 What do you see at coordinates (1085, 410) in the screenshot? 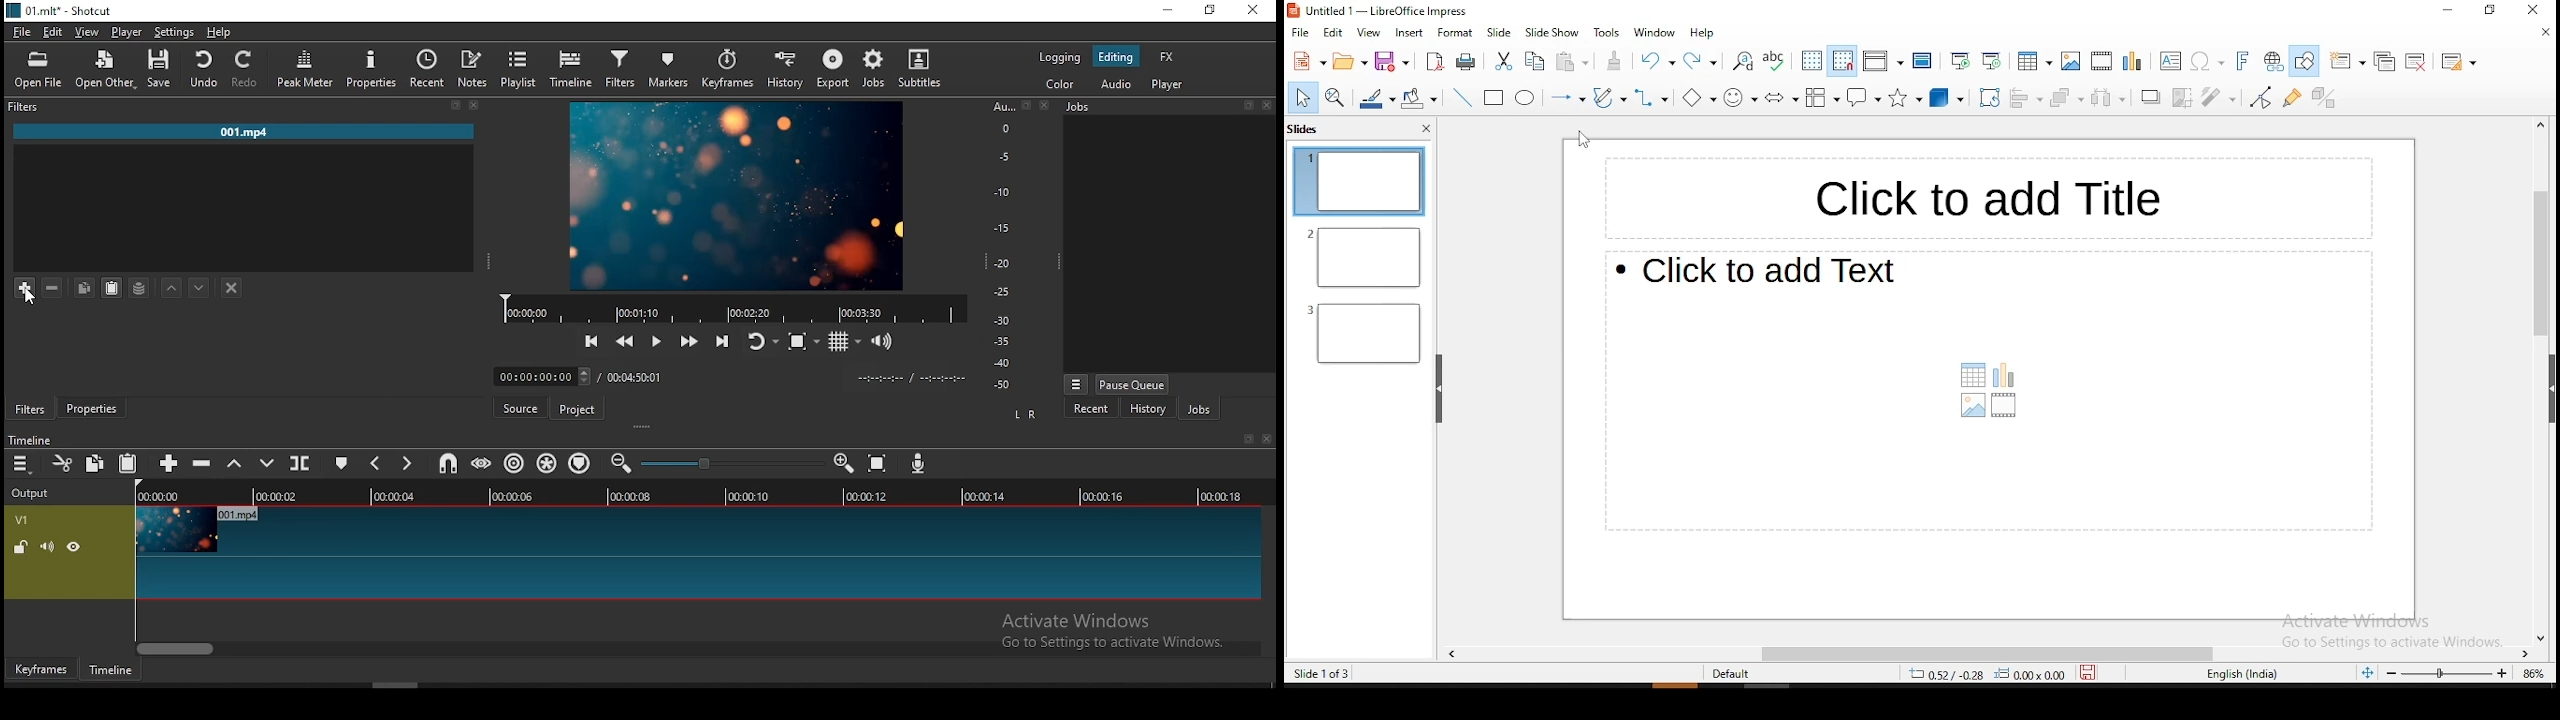
I see `recent` at bounding box center [1085, 410].